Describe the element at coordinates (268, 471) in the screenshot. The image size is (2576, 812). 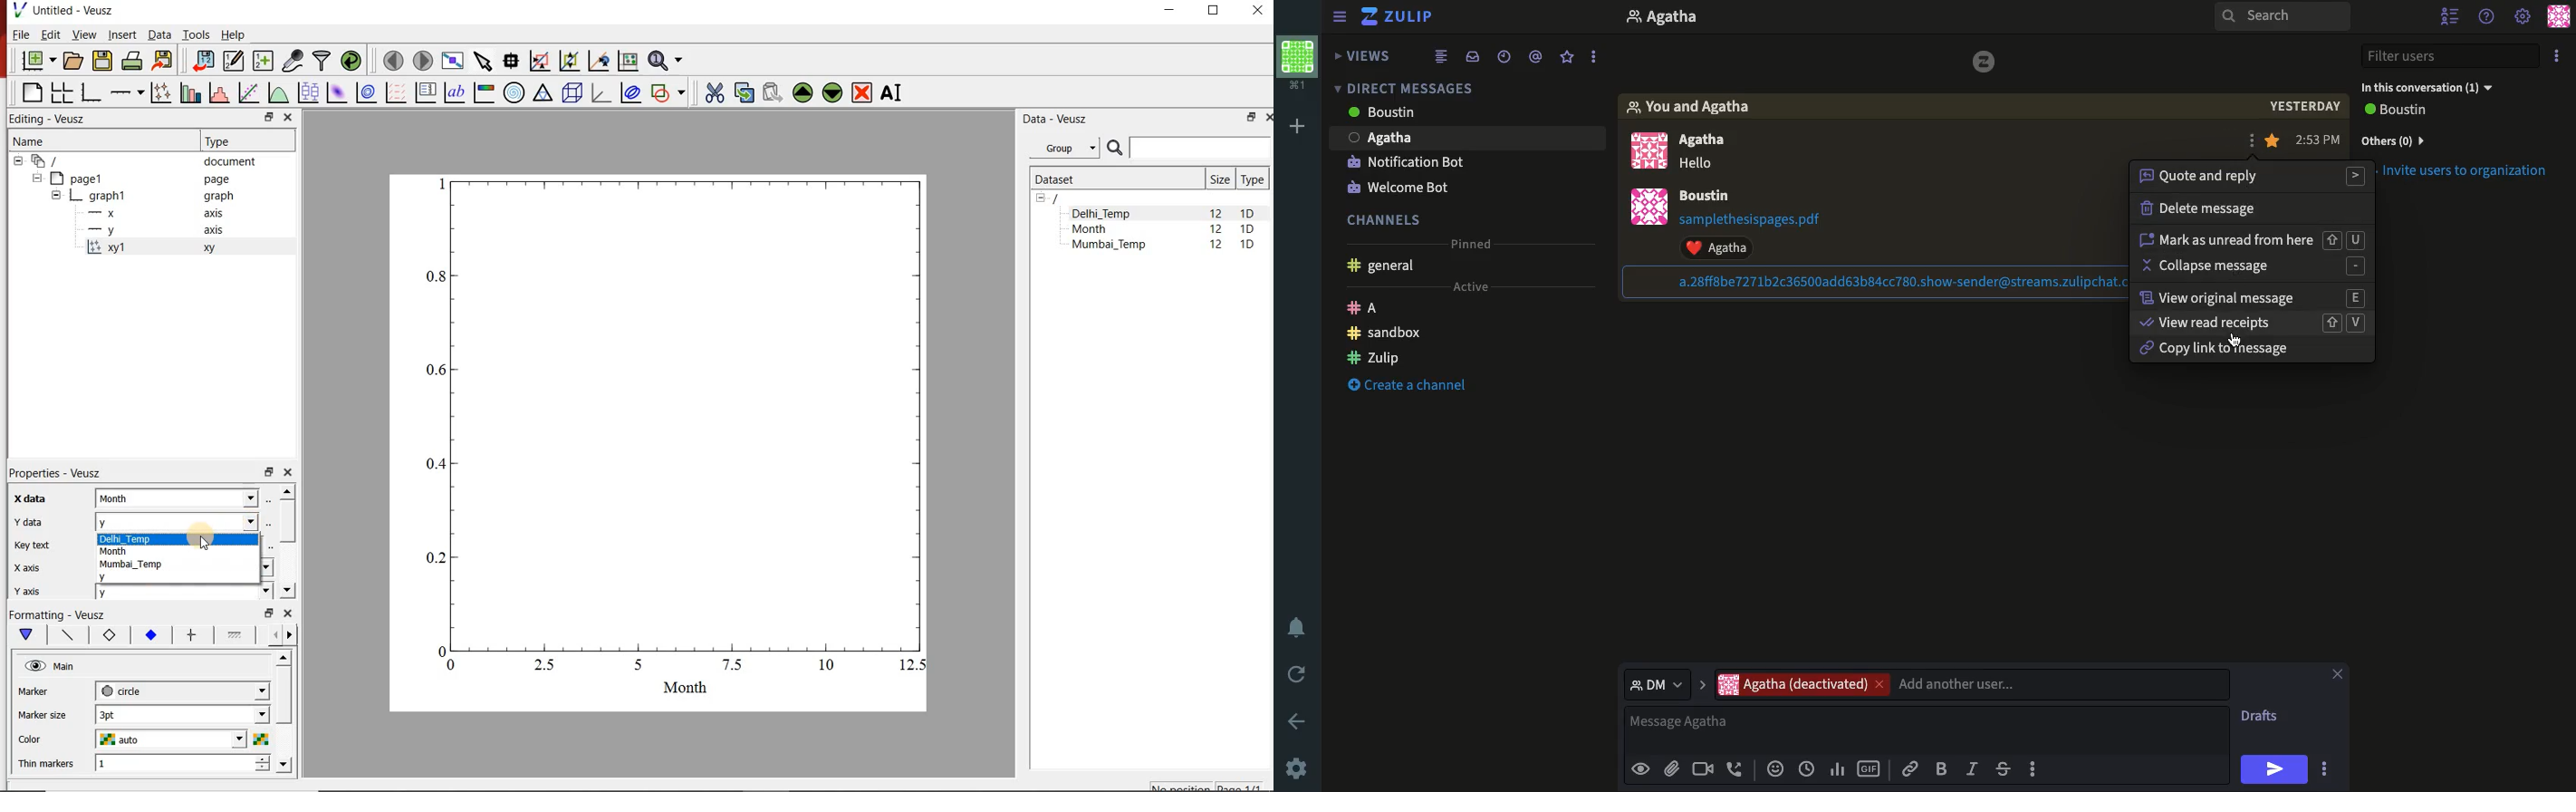
I see `restore` at that location.